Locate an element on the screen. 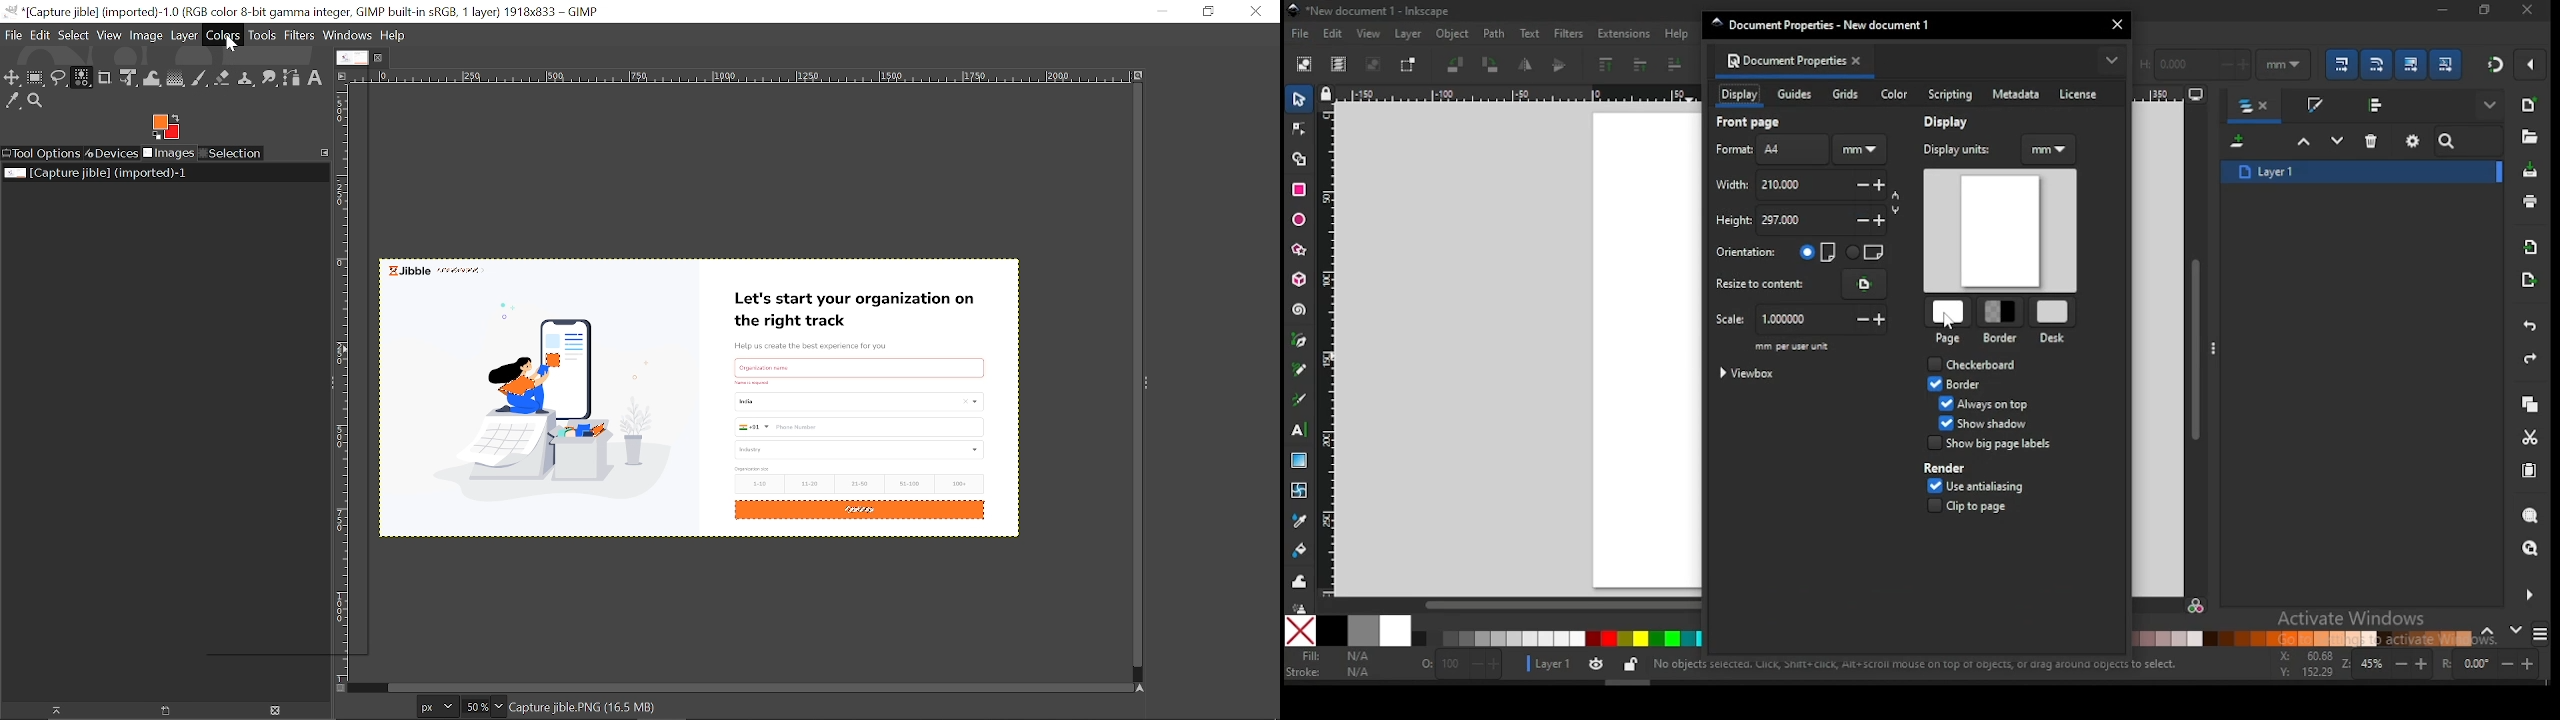  paste is located at coordinates (2533, 473).